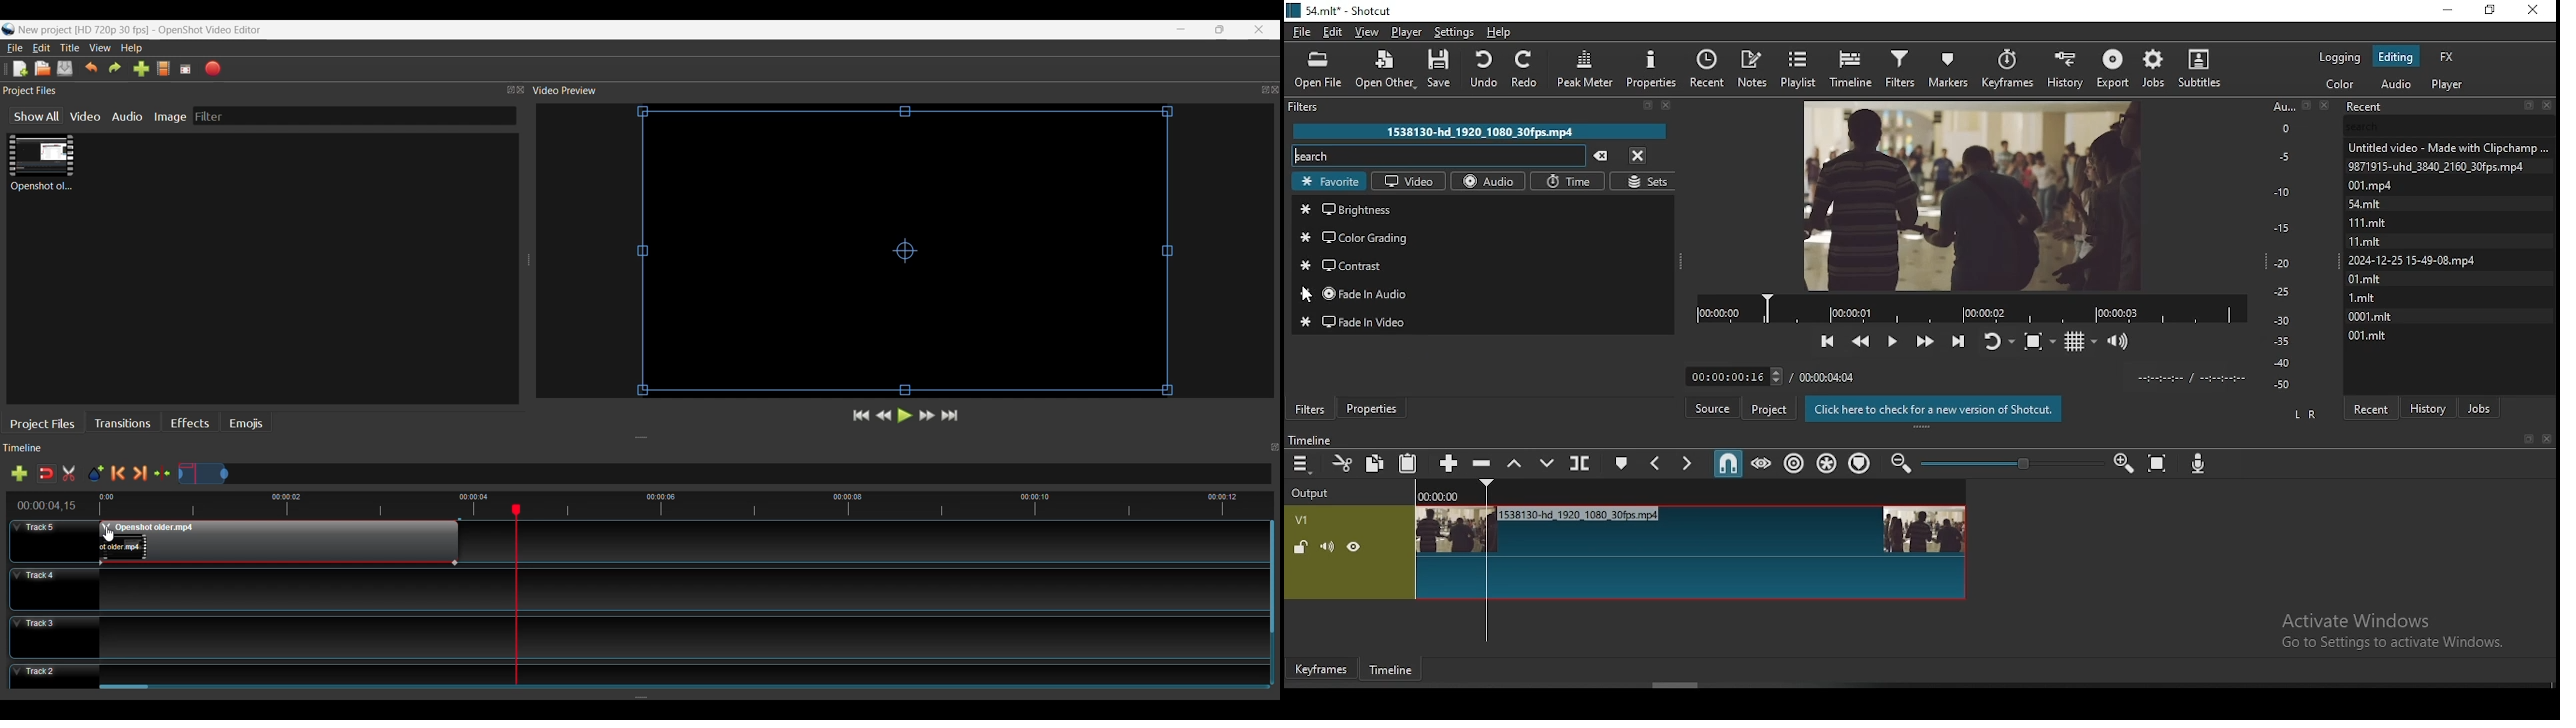  I want to click on project, so click(1769, 409).